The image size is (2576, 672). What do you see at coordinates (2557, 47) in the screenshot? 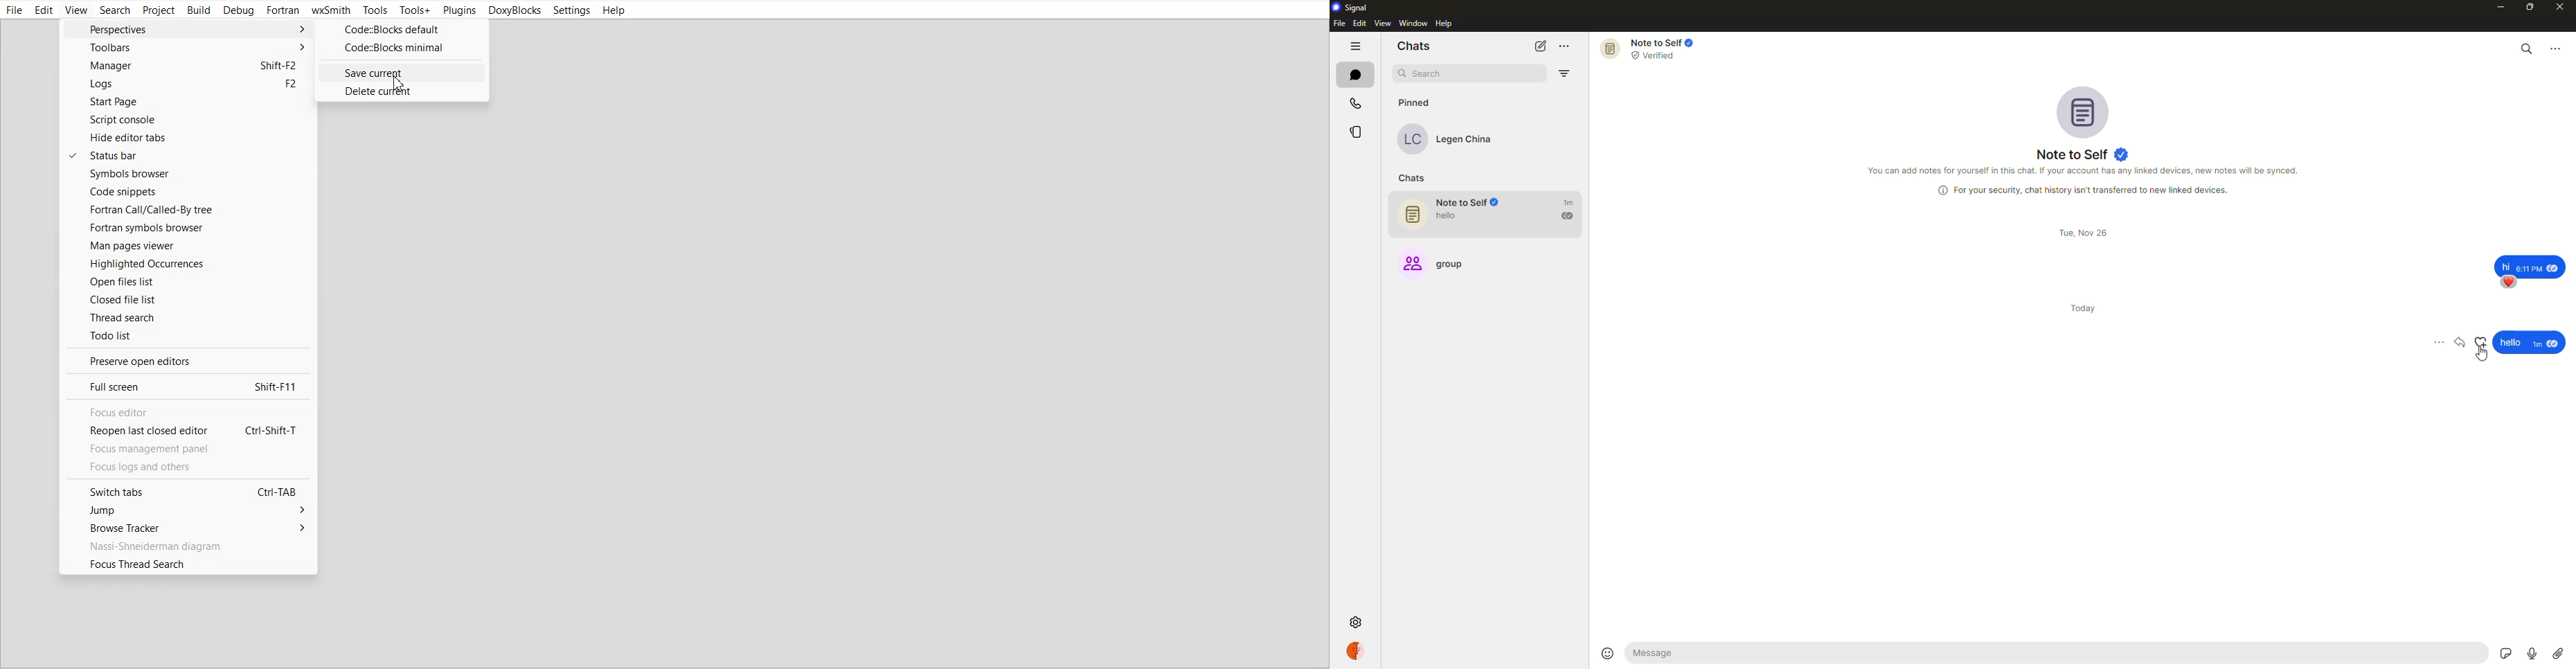
I see `more` at bounding box center [2557, 47].